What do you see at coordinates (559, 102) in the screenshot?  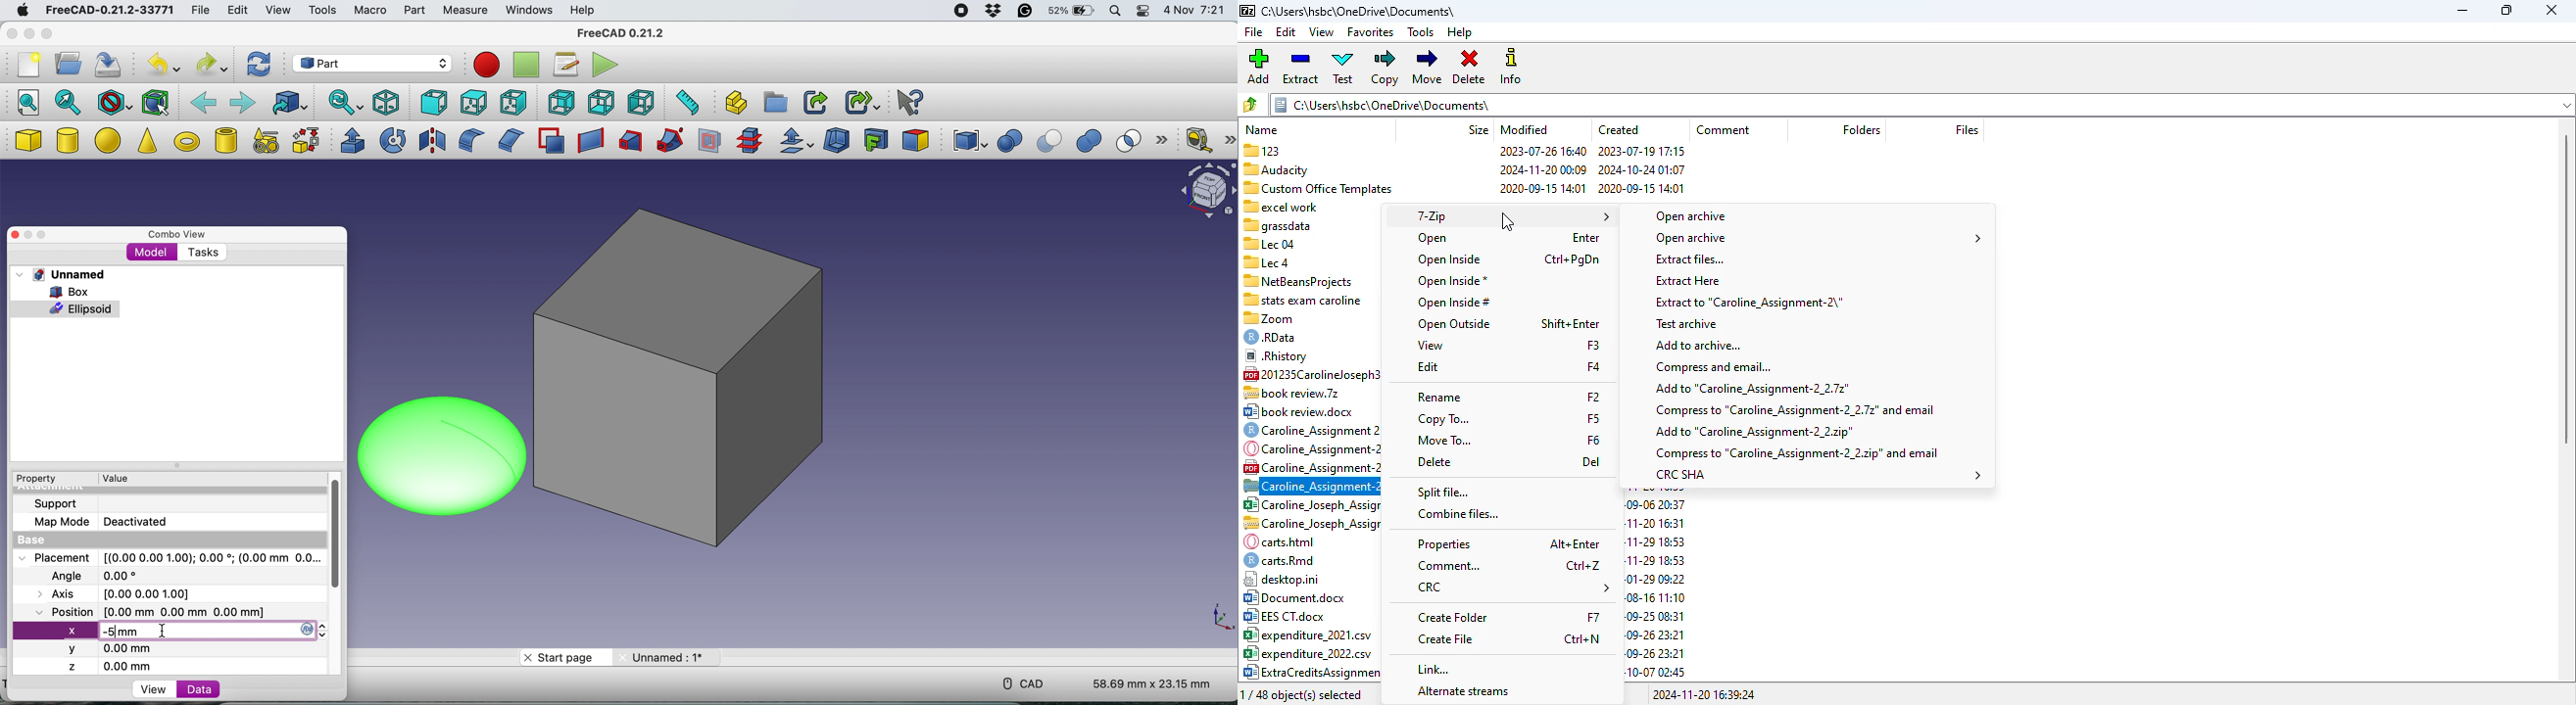 I see `rear` at bounding box center [559, 102].